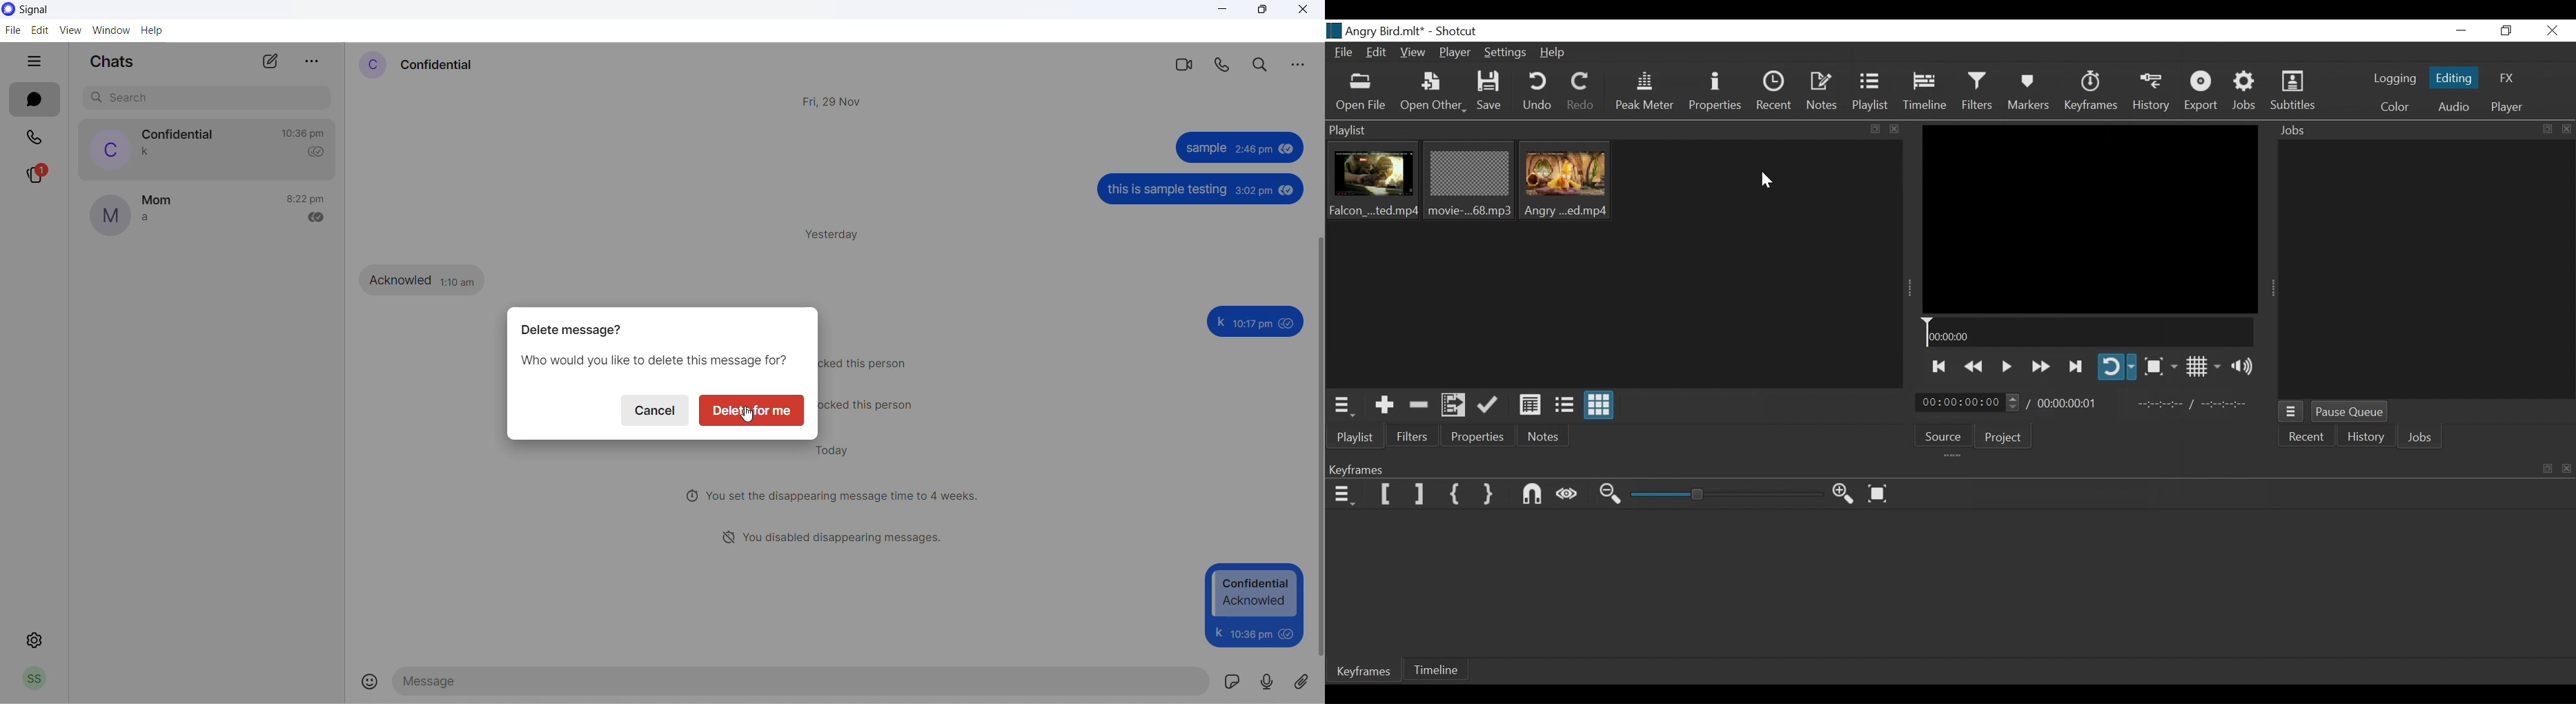  Describe the element at coordinates (2093, 92) in the screenshot. I see `Keyframes` at that location.